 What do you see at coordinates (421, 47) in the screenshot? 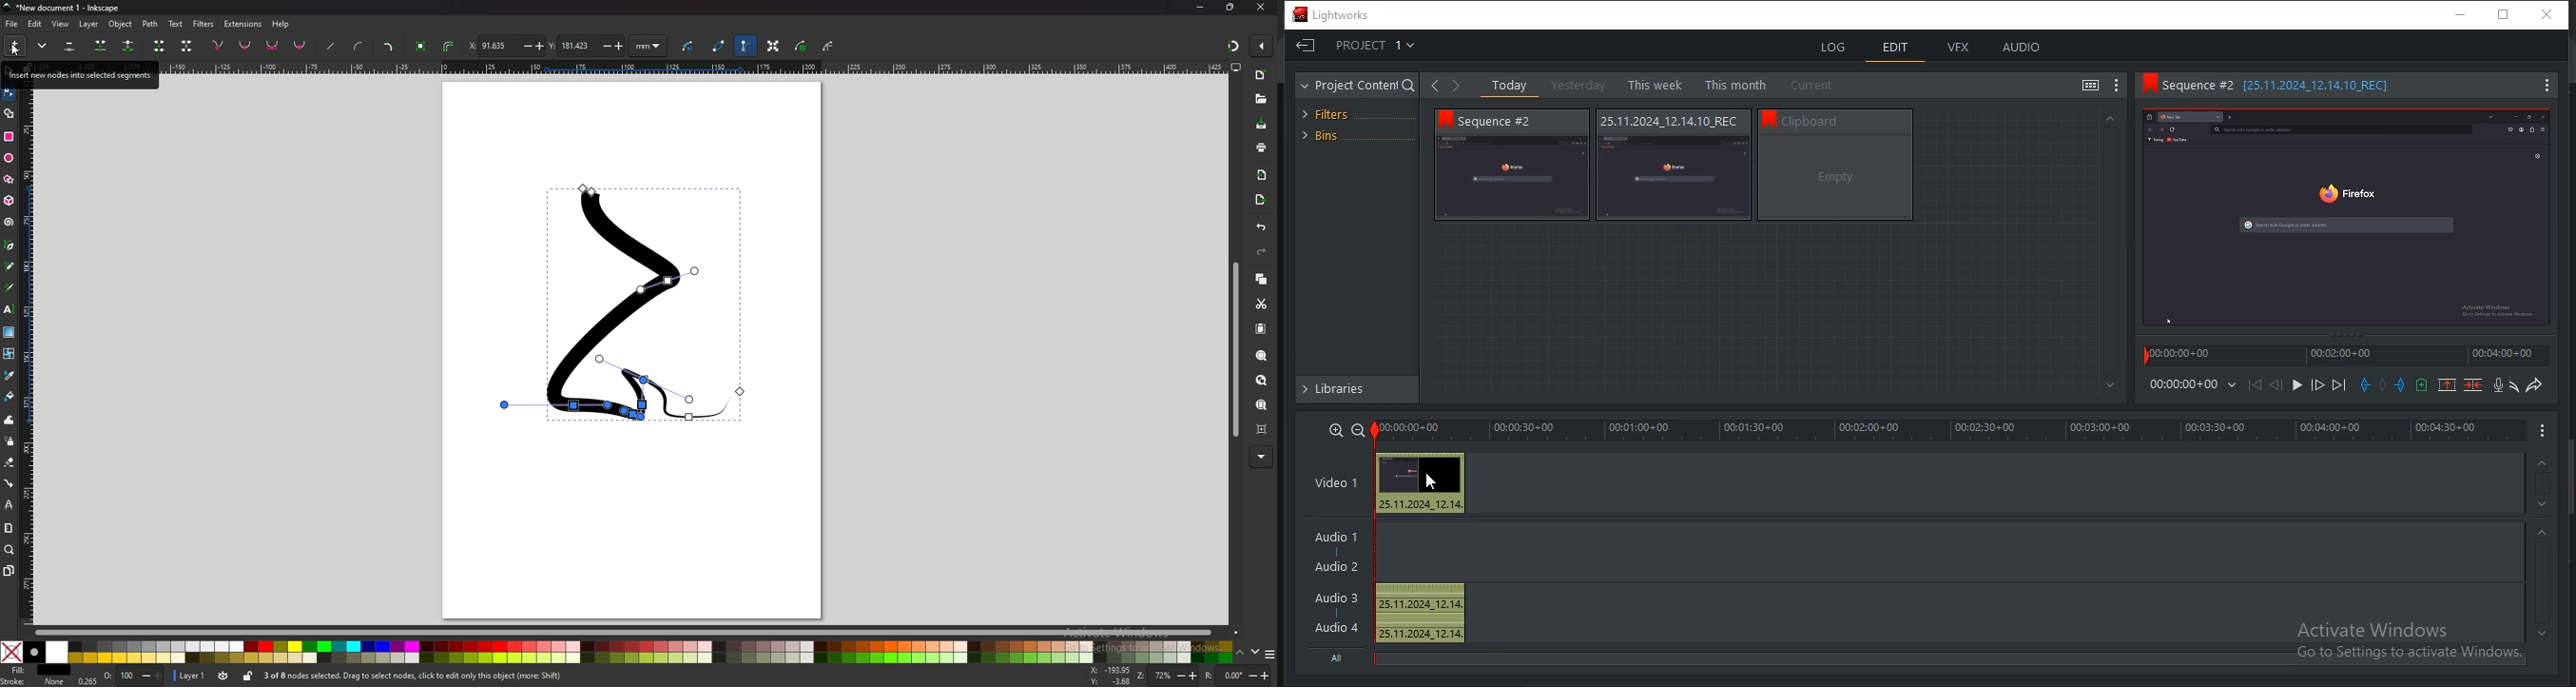
I see `object to path` at bounding box center [421, 47].